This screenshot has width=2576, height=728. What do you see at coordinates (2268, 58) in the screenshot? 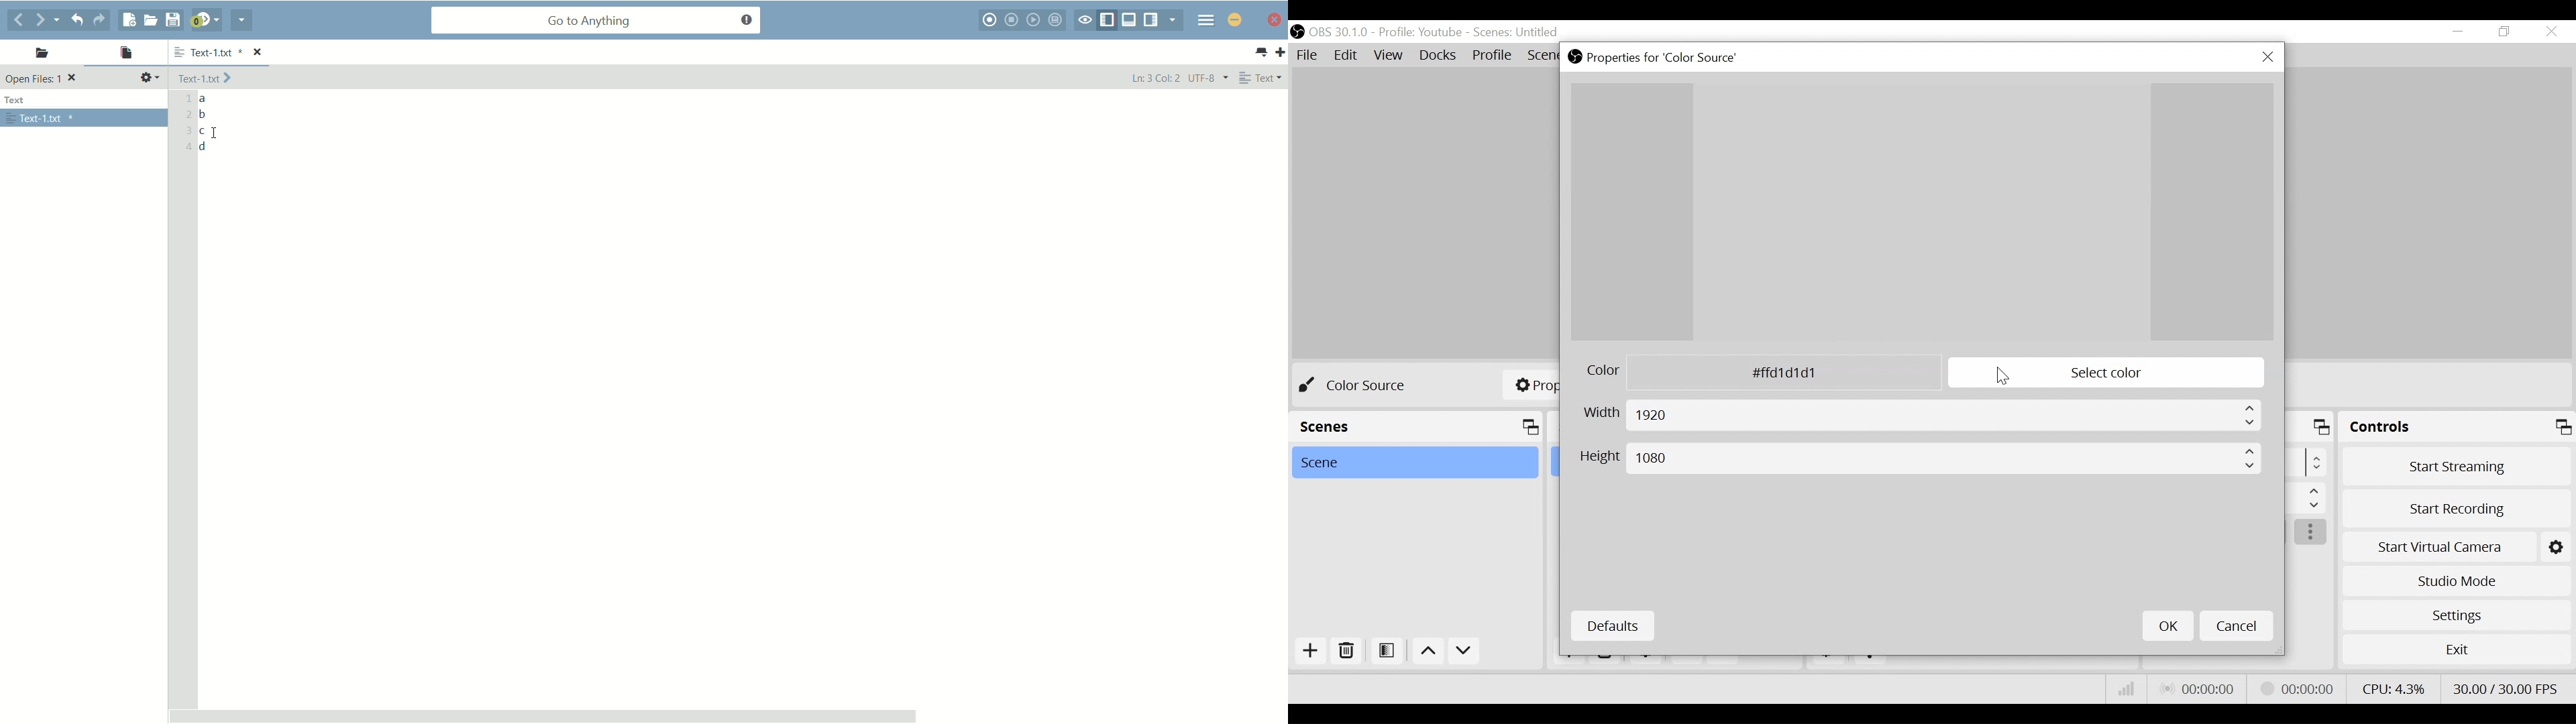
I see `Close` at bounding box center [2268, 58].